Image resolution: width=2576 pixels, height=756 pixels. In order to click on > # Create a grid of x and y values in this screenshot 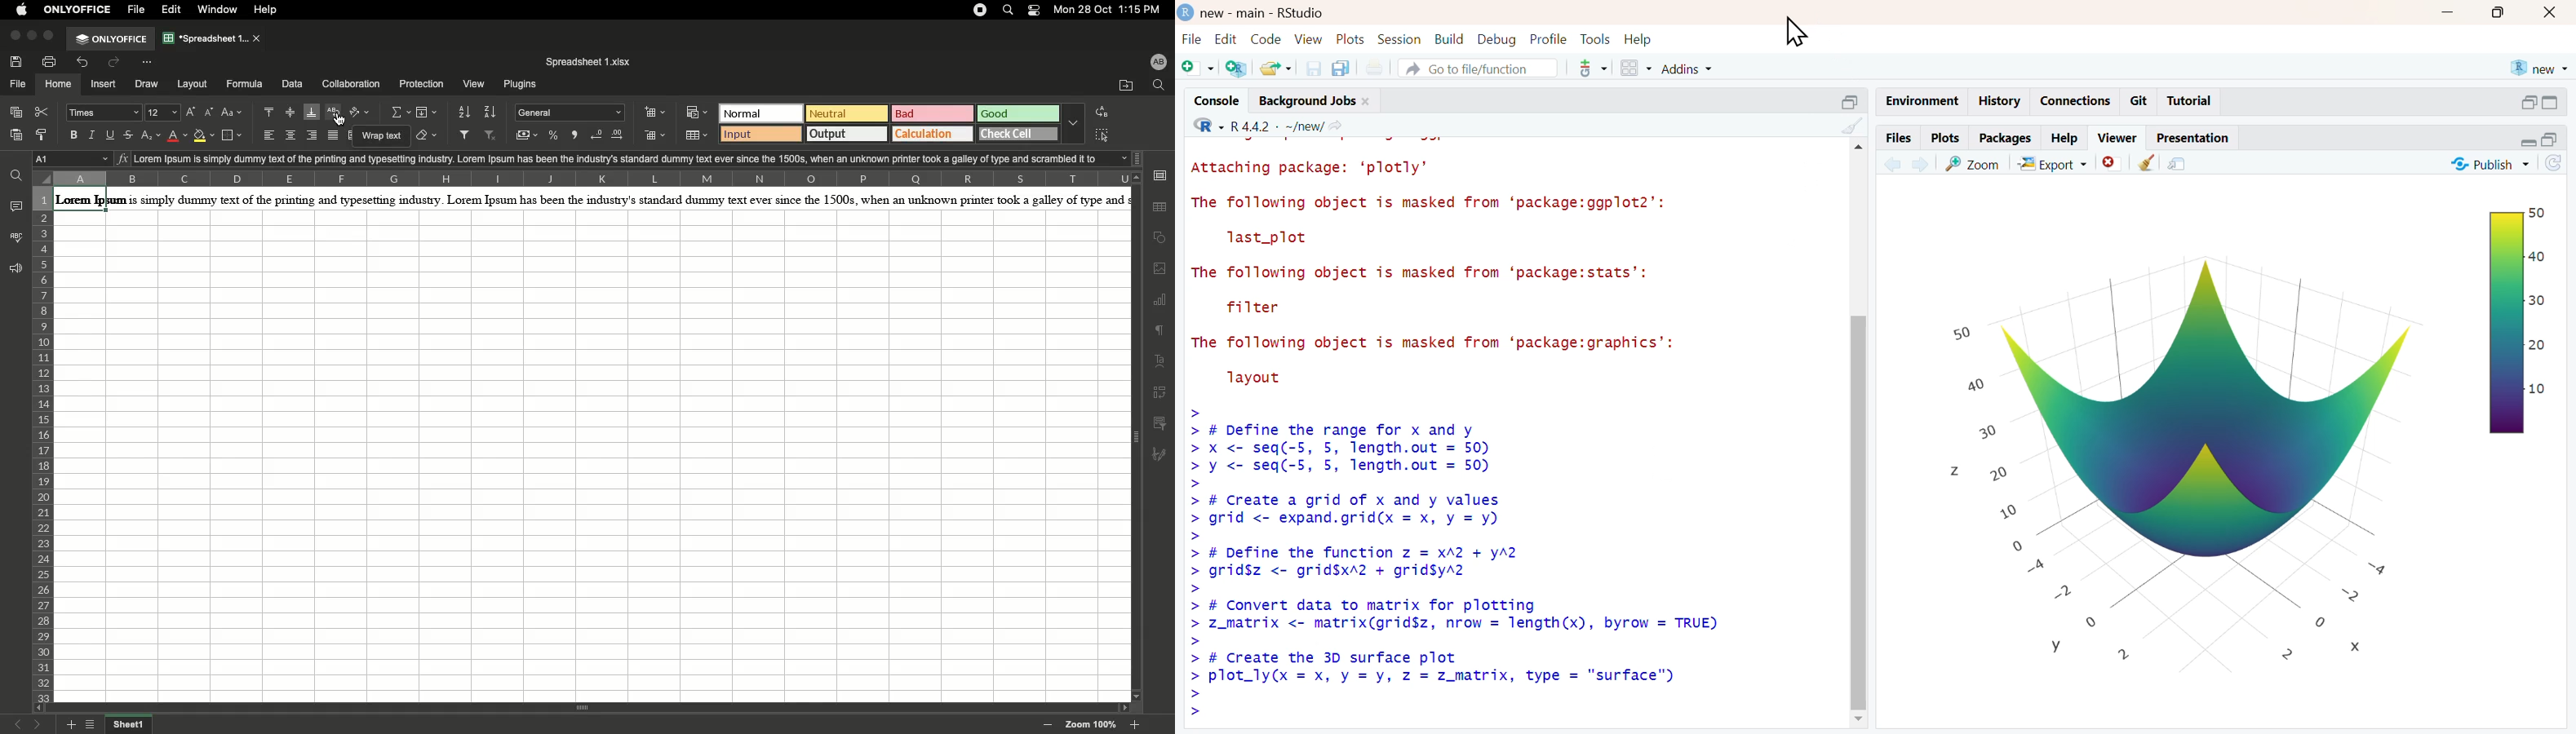, I will do `click(1347, 501)`.